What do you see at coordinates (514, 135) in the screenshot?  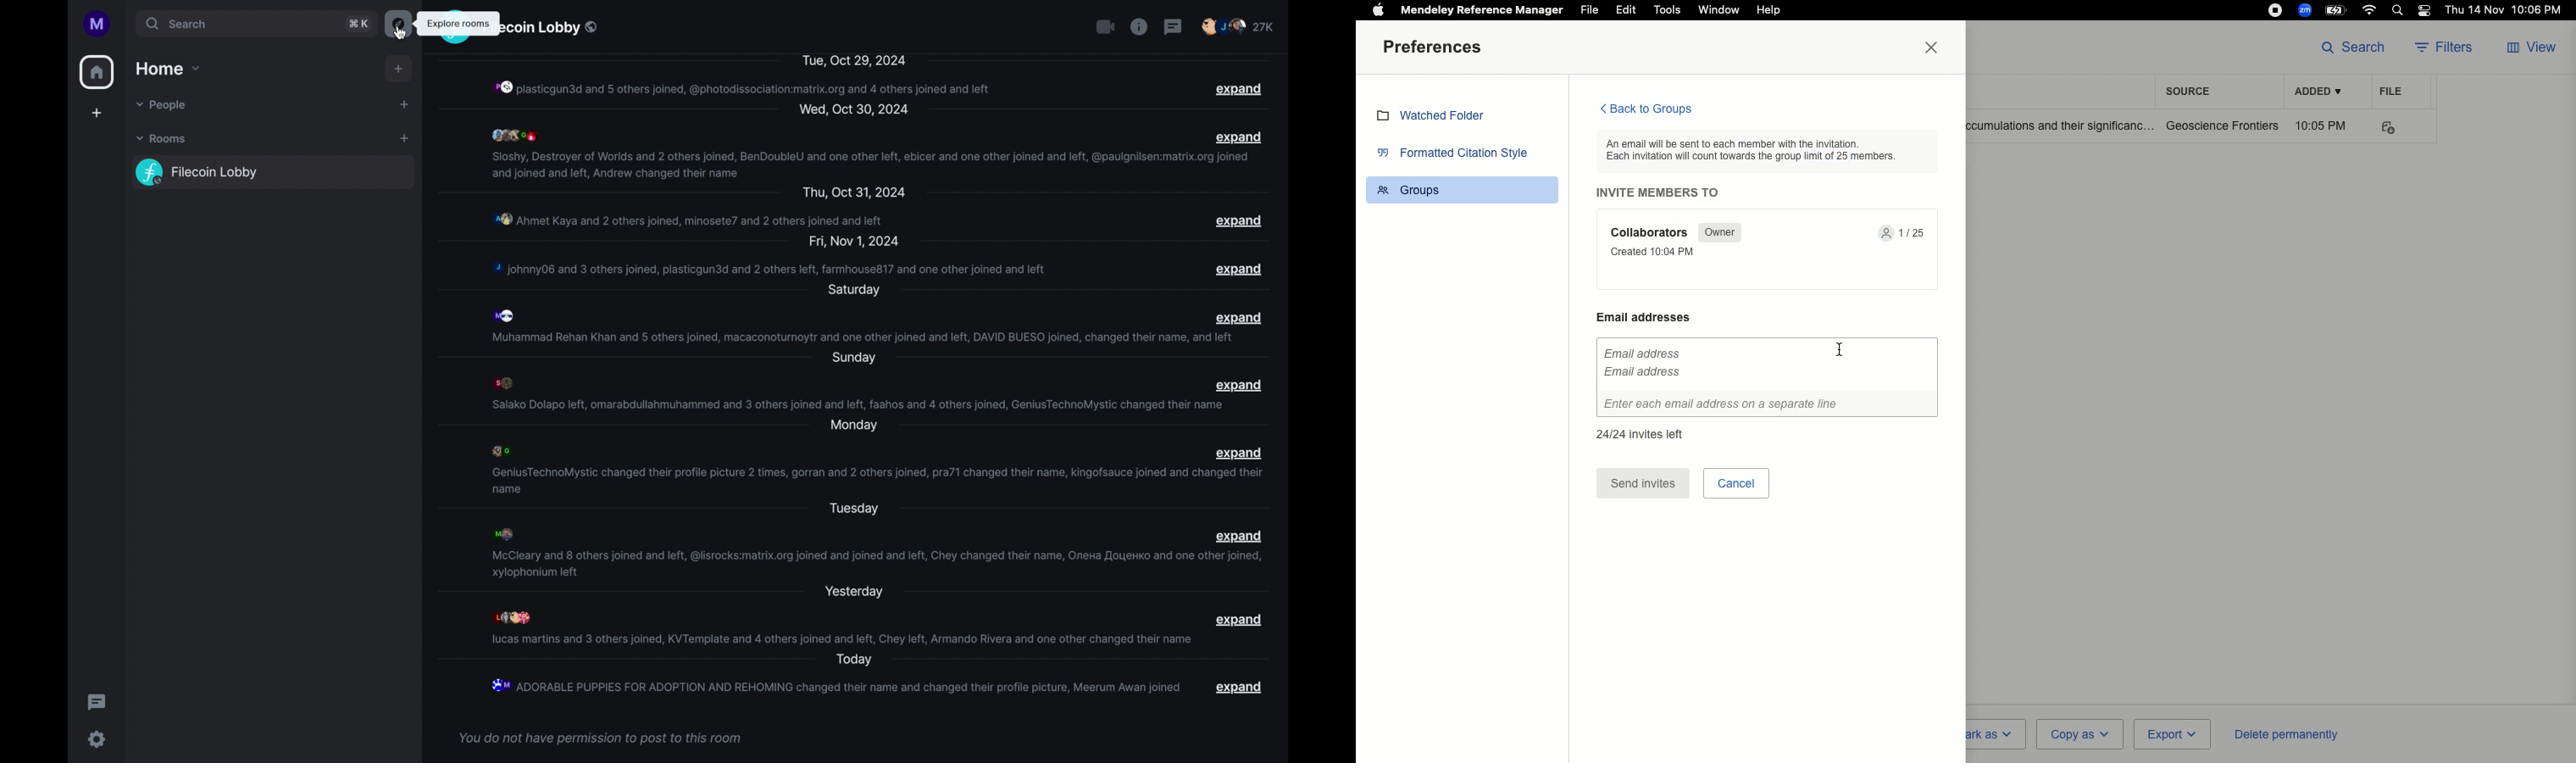 I see `participants` at bounding box center [514, 135].